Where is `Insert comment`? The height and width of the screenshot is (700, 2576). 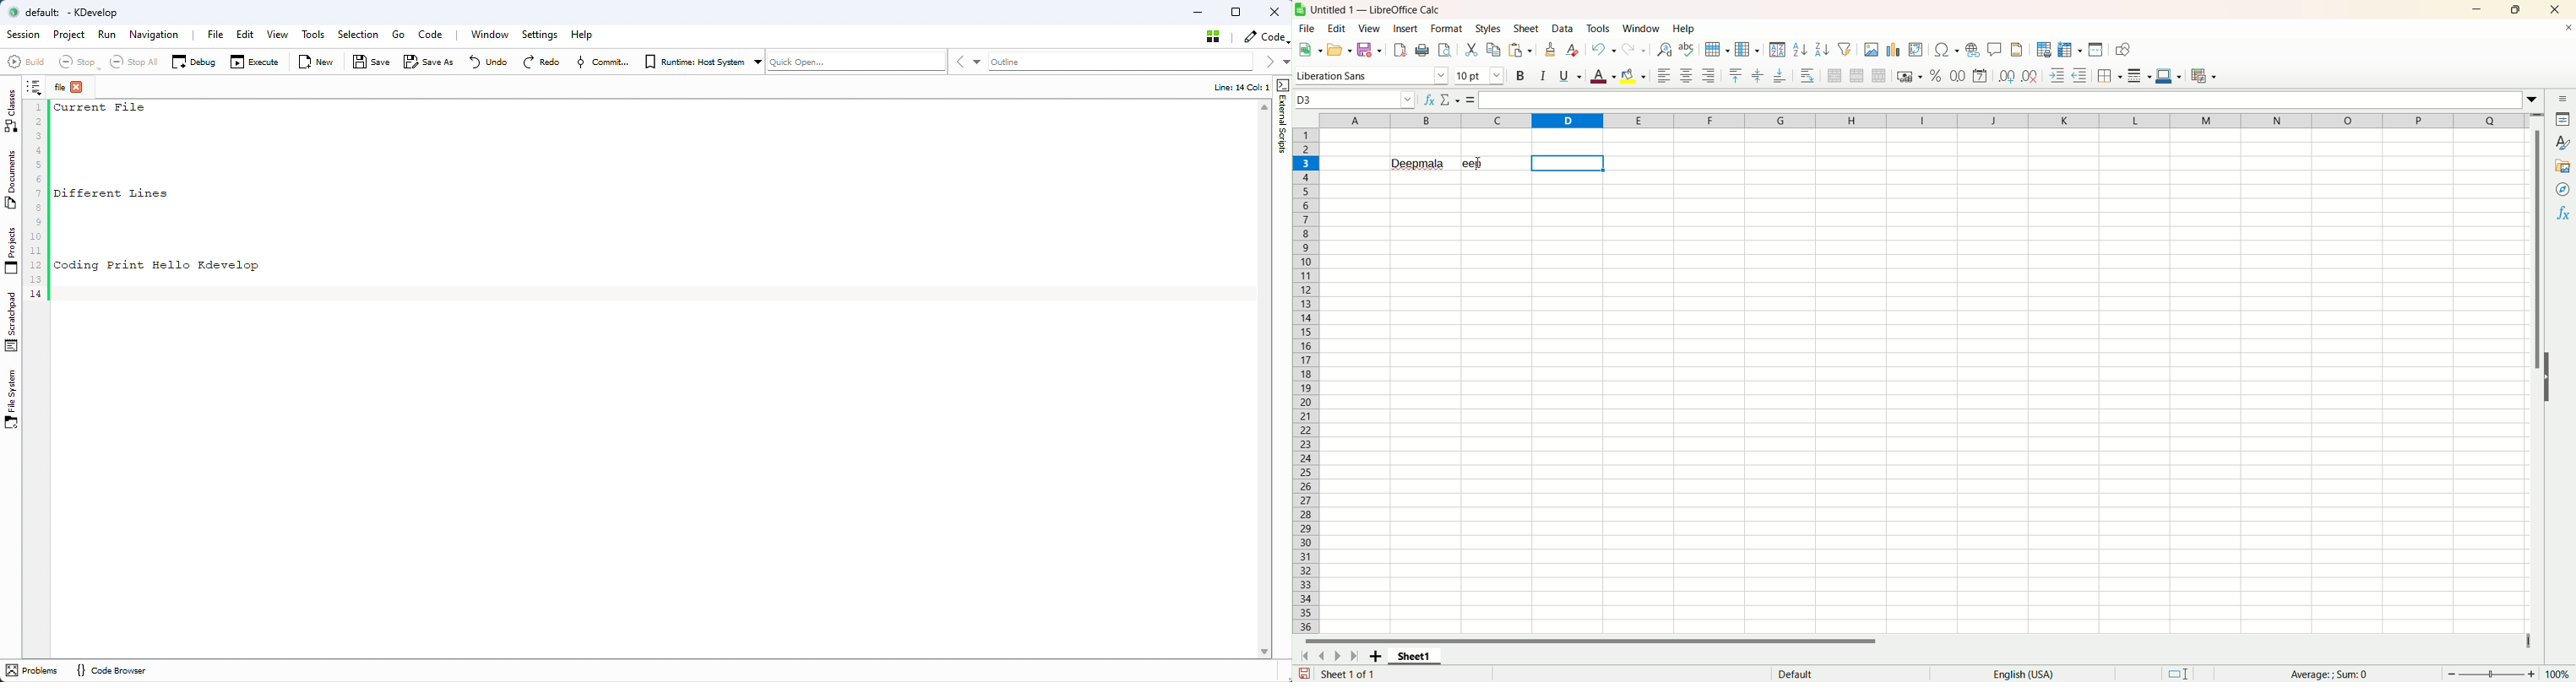 Insert comment is located at coordinates (1995, 47).